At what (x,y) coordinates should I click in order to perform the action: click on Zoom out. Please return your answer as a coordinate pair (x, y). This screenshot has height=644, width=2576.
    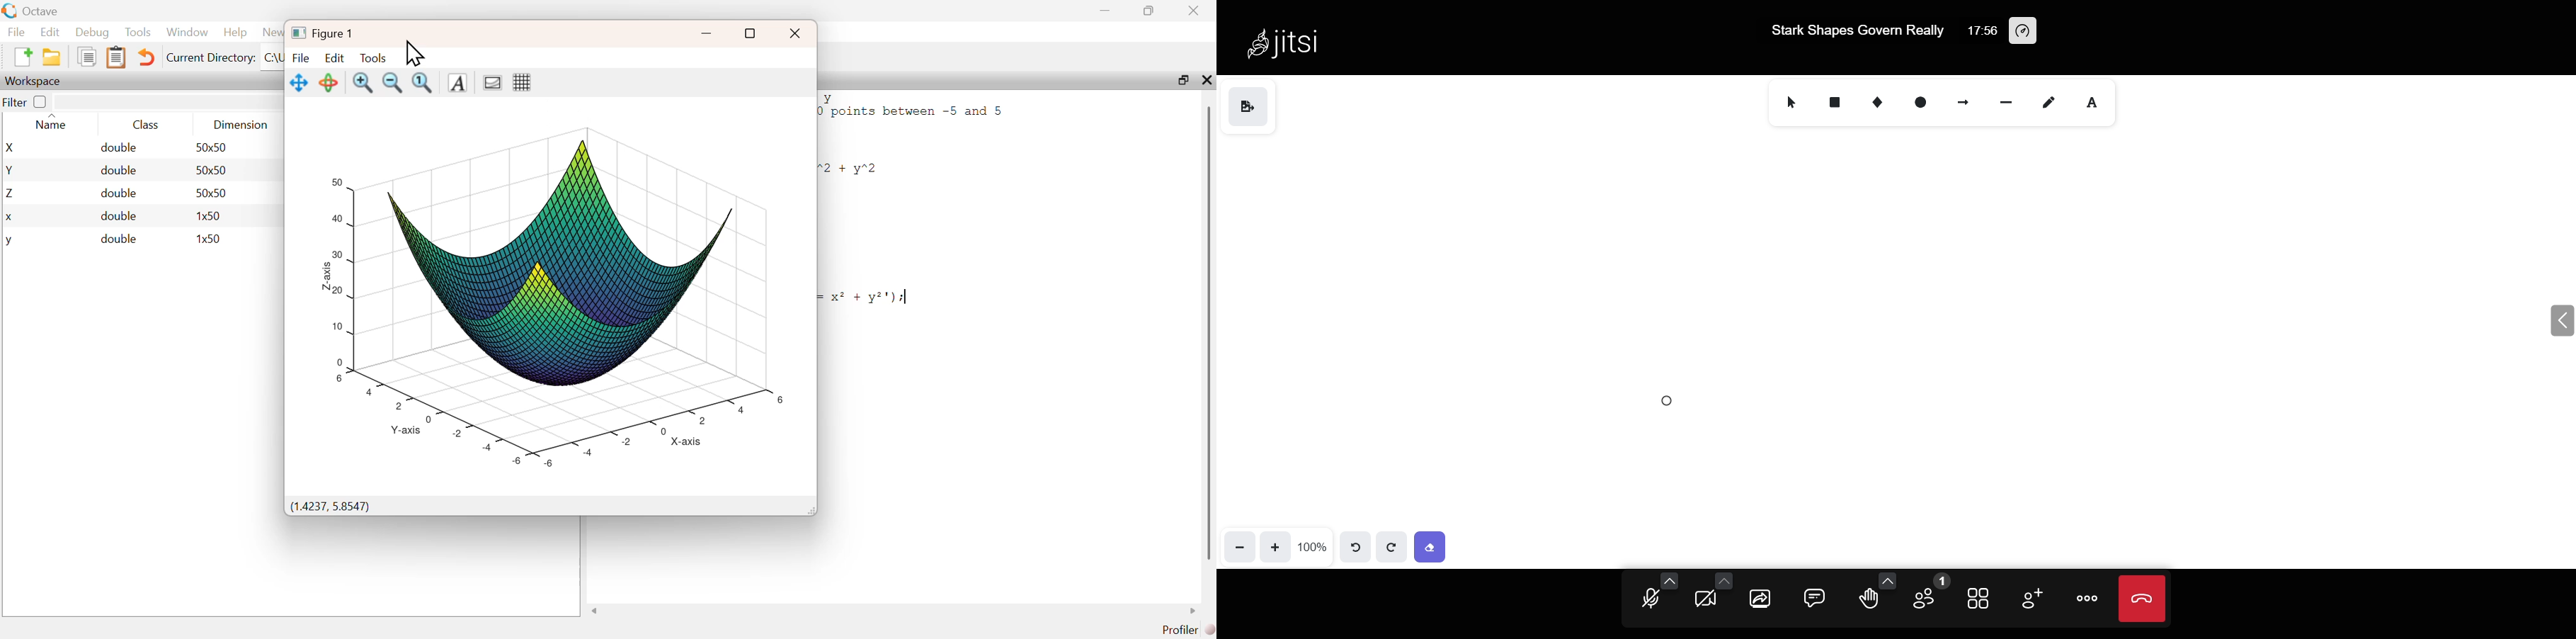
    Looking at the image, I should click on (392, 84).